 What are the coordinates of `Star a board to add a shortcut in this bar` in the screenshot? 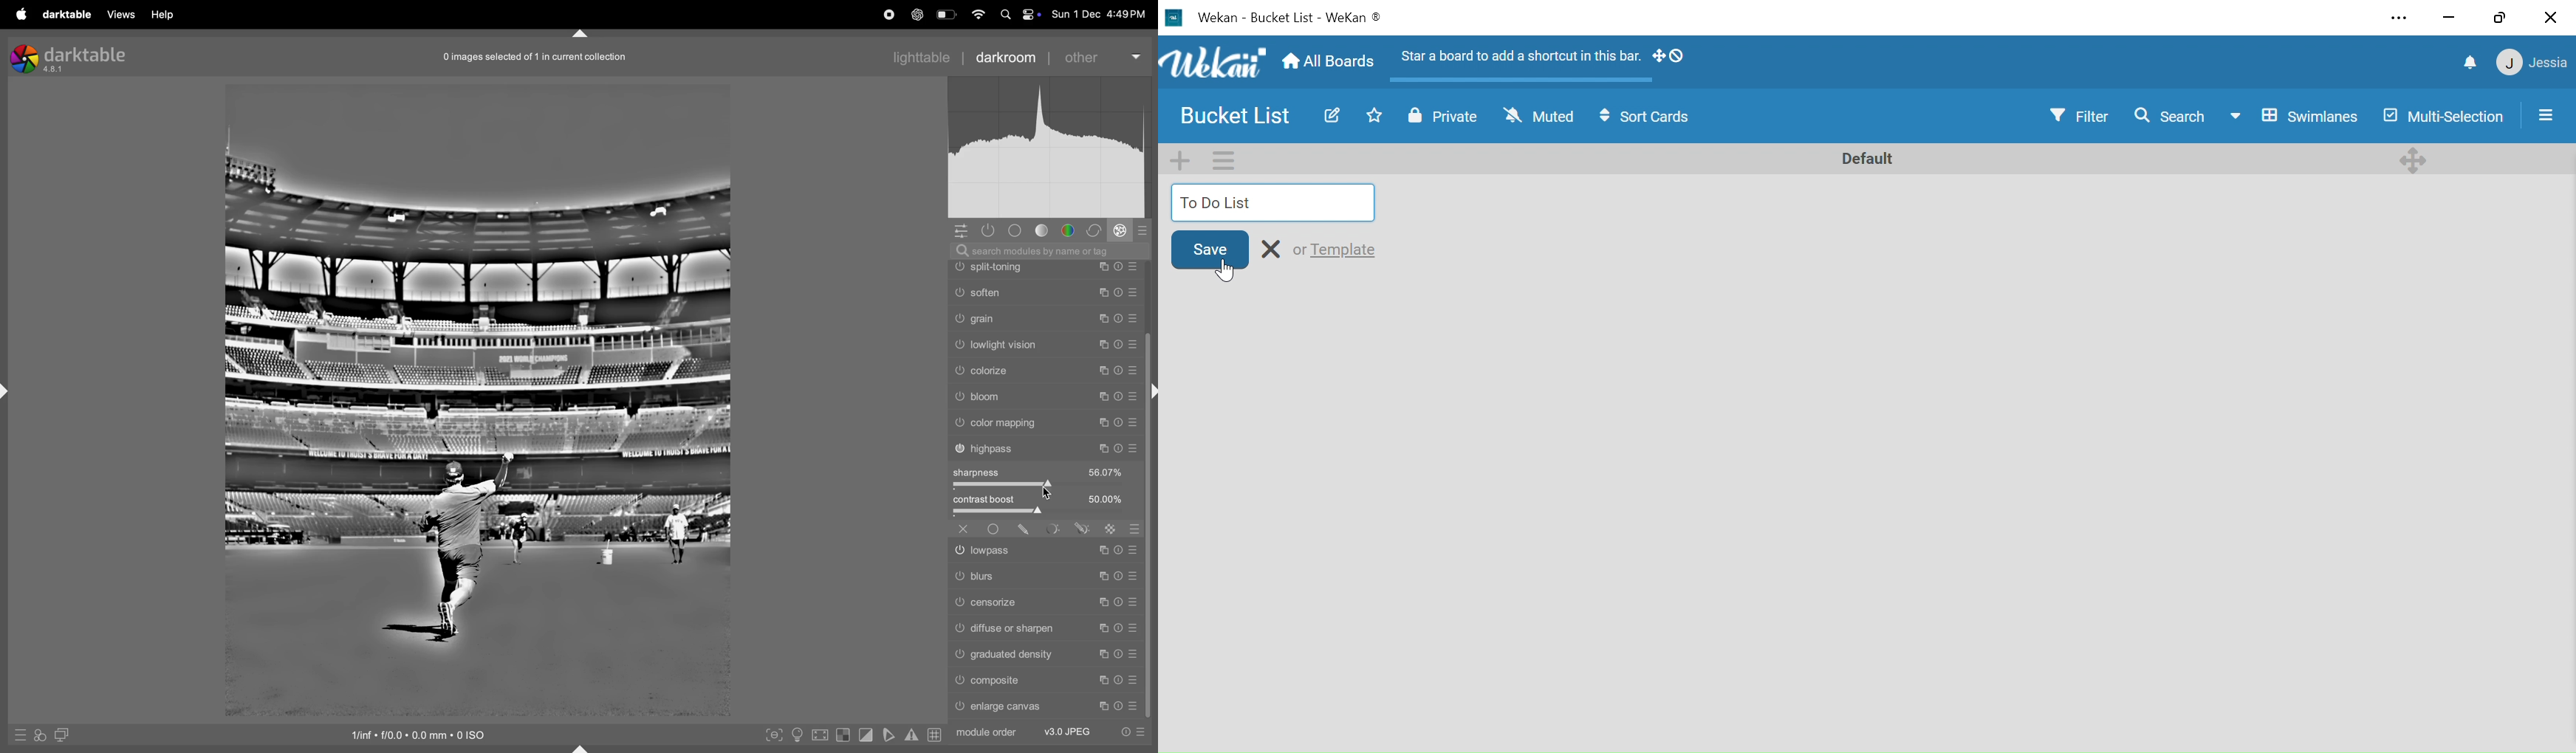 It's located at (1516, 59).